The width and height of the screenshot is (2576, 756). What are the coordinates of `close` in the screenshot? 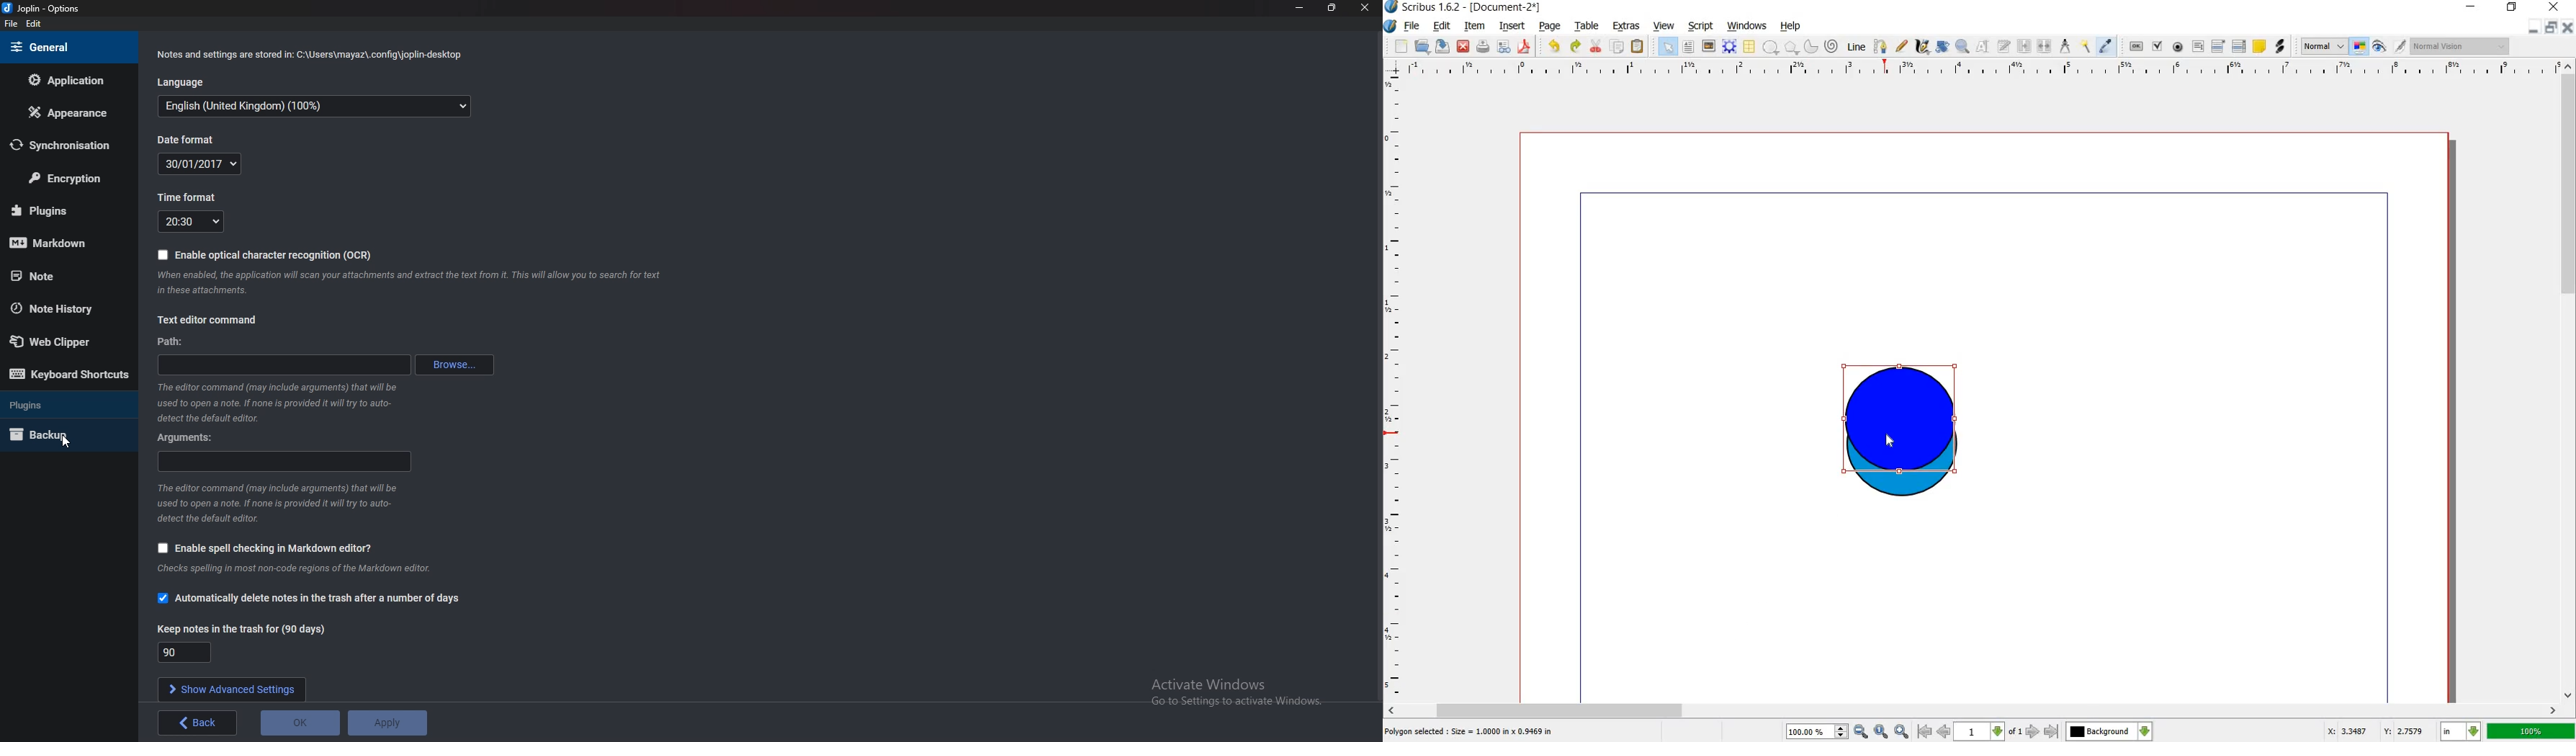 It's located at (1367, 7).